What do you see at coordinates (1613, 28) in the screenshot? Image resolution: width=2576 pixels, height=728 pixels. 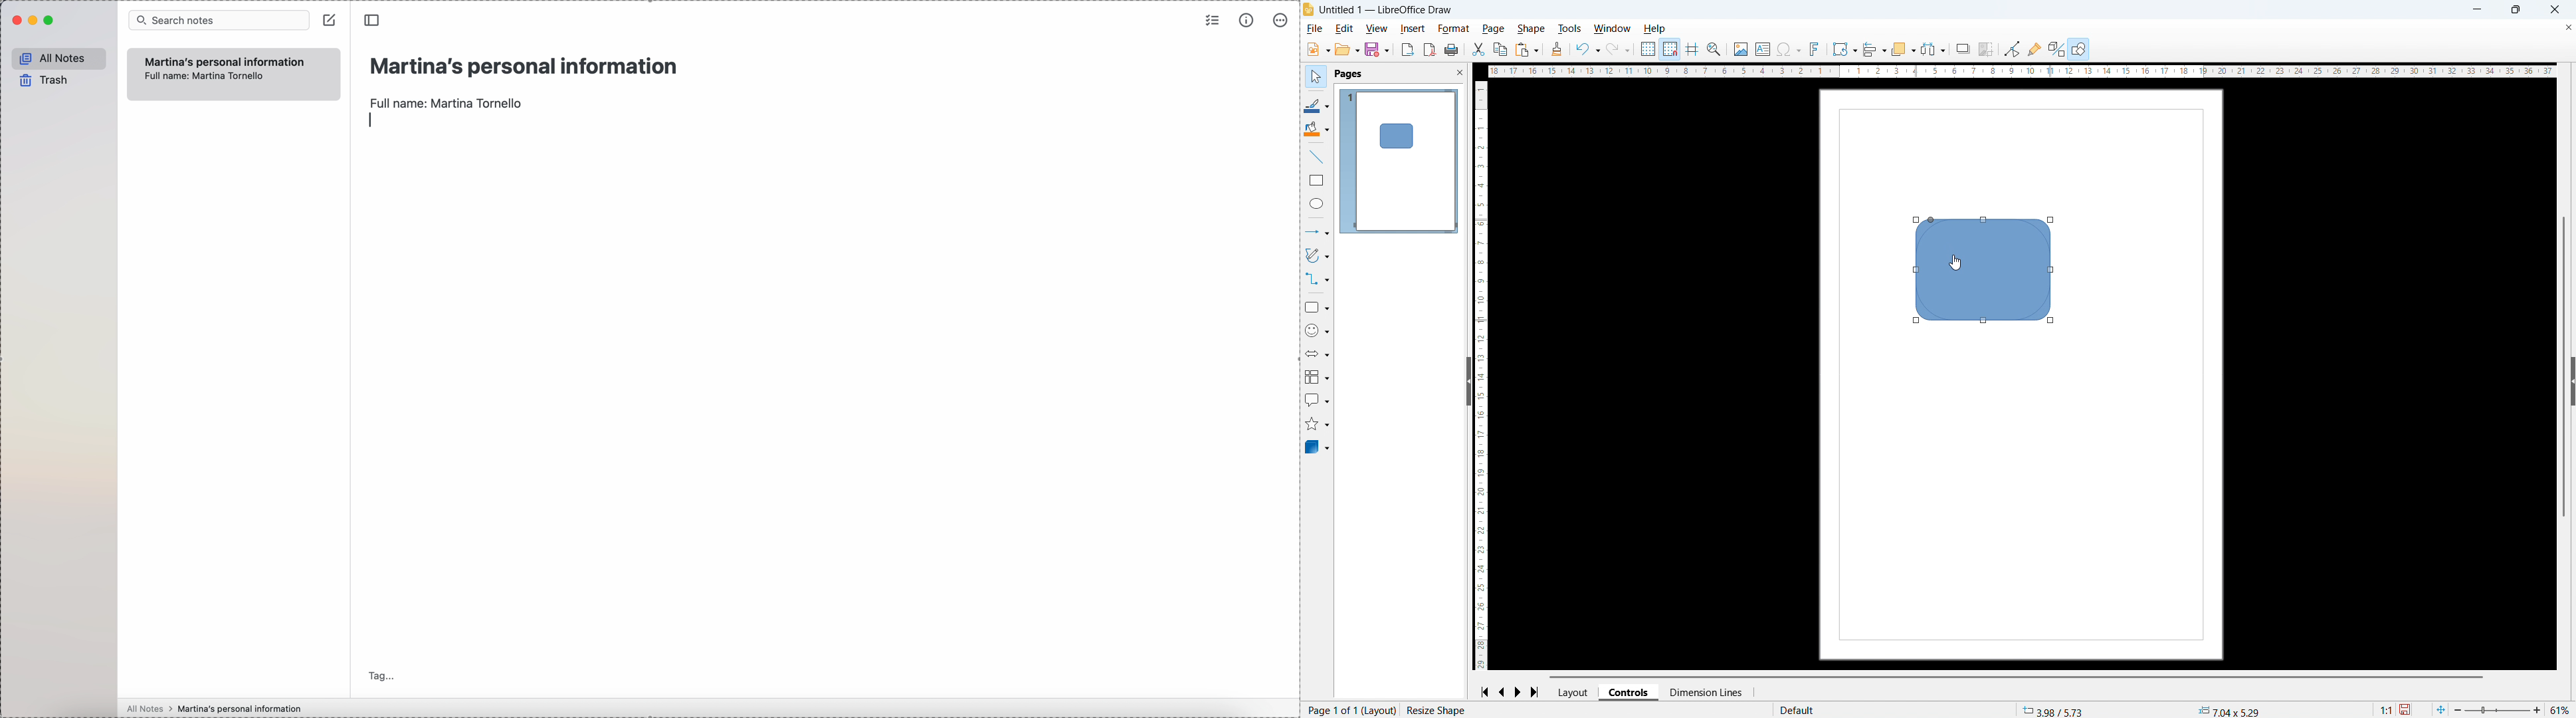 I see `Window ` at bounding box center [1613, 28].